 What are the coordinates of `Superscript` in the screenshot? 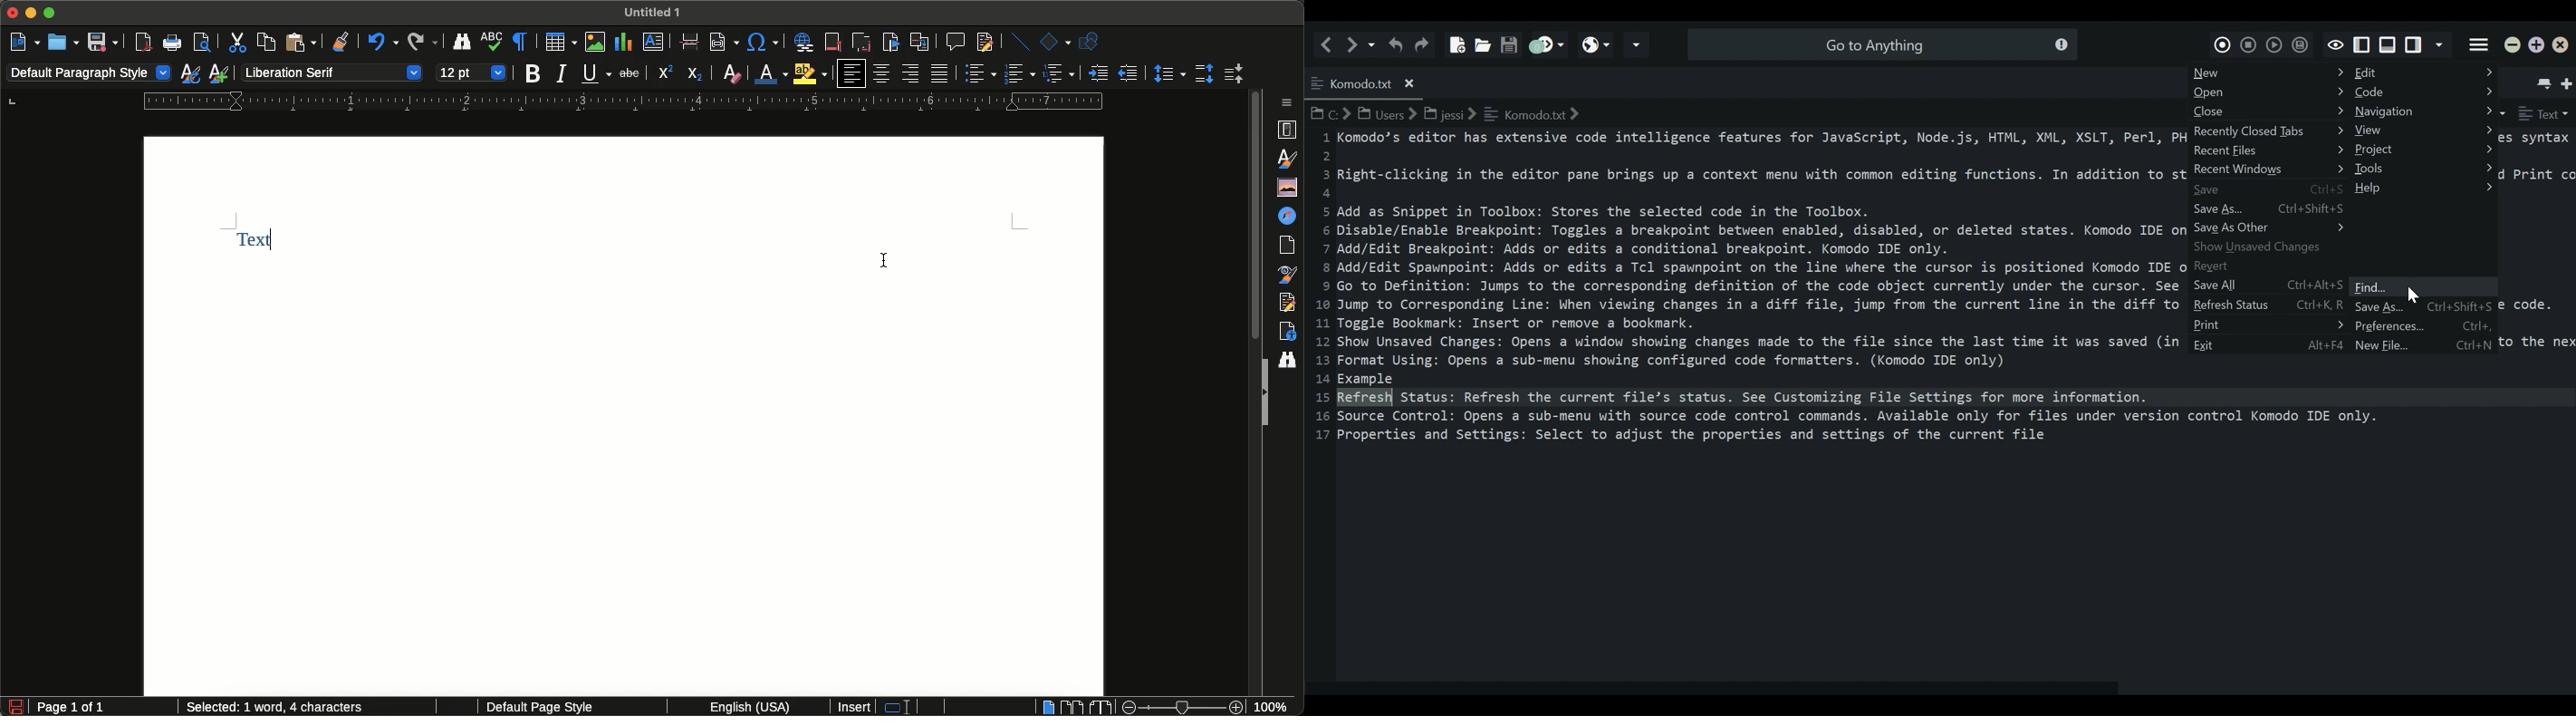 It's located at (664, 73).